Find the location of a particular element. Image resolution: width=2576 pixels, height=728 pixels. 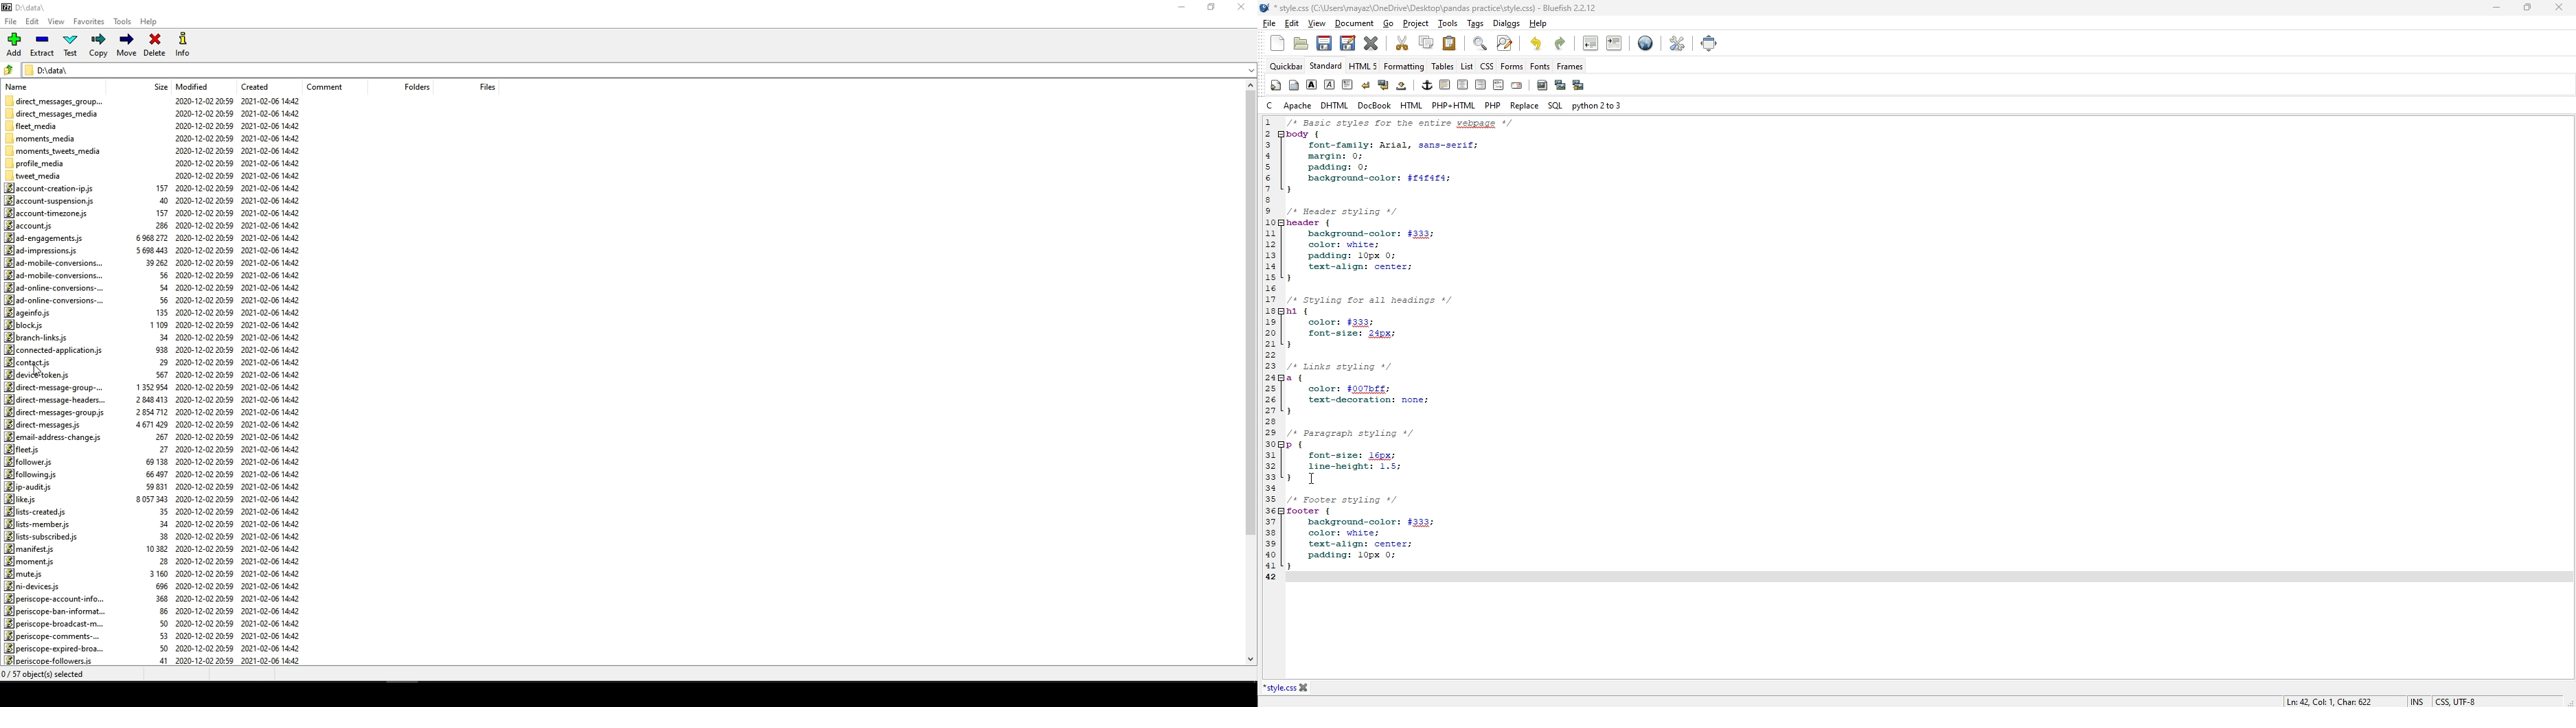

redo is located at coordinates (1562, 44).